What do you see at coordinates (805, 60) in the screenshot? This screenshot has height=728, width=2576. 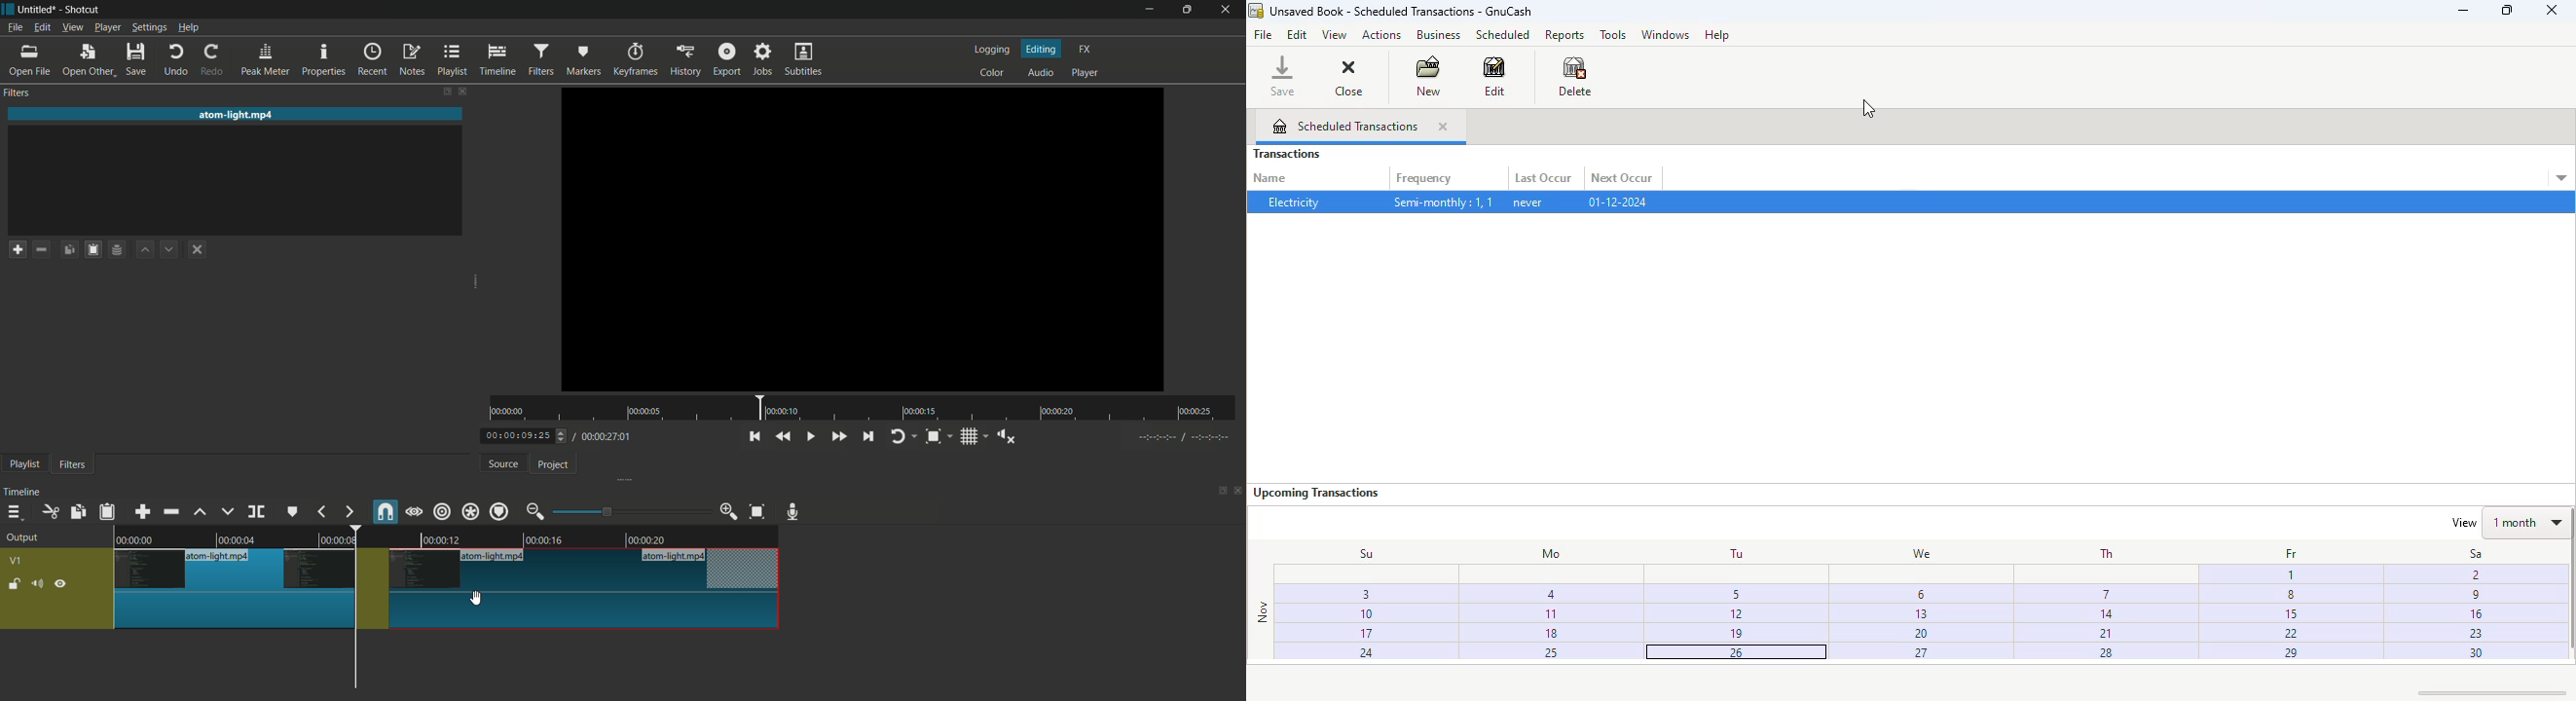 I see `subtitles` at bounding box center [805, 60].